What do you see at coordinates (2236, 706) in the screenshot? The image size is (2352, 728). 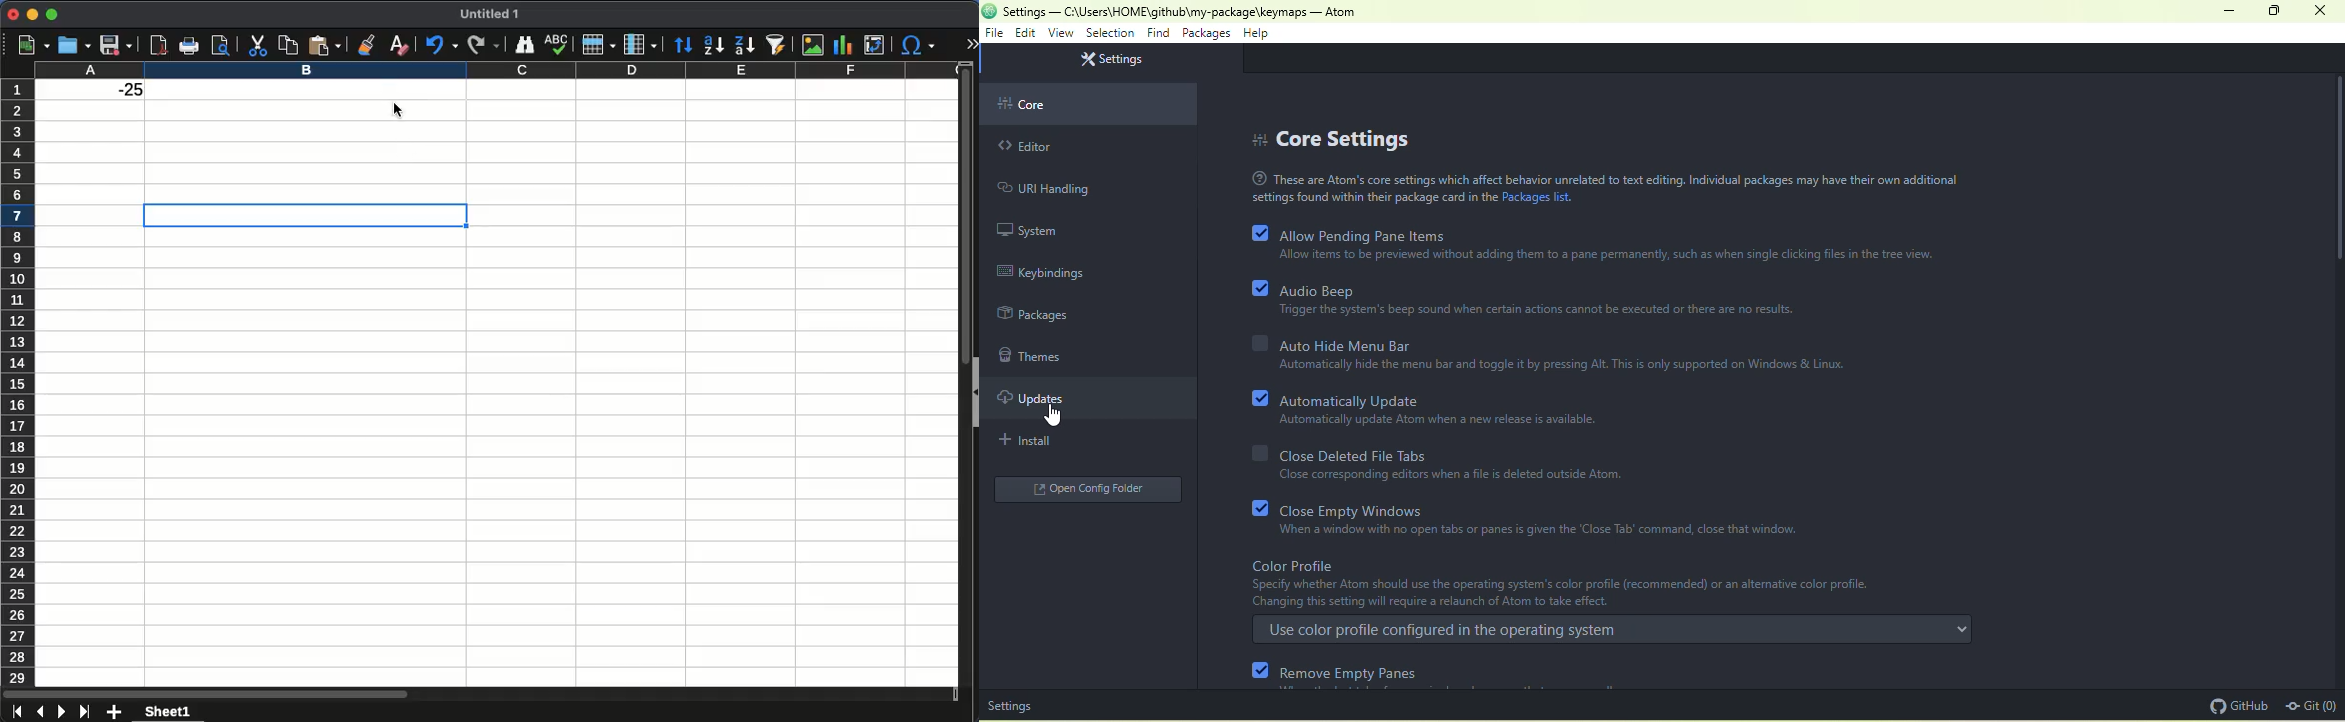 I see `github` at bounding box center [2236, 706].